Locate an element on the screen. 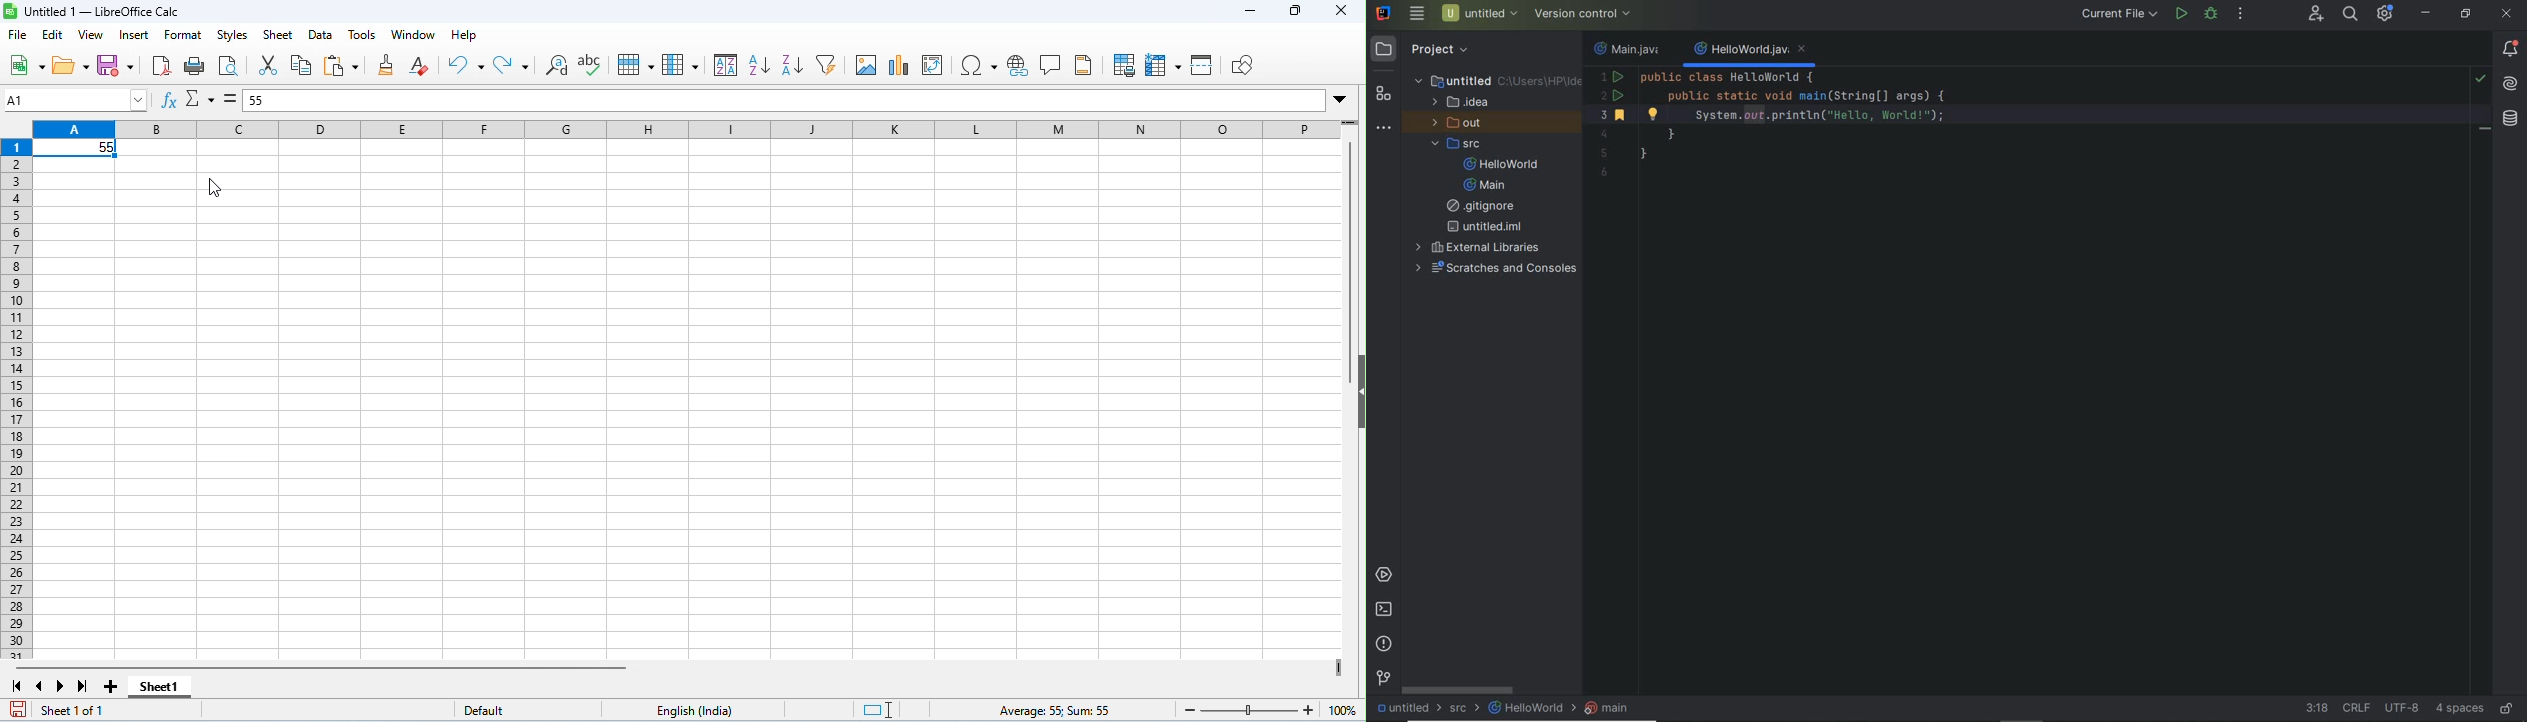 The image size is (2548, 728). edit is located at coordinates (53, 35).